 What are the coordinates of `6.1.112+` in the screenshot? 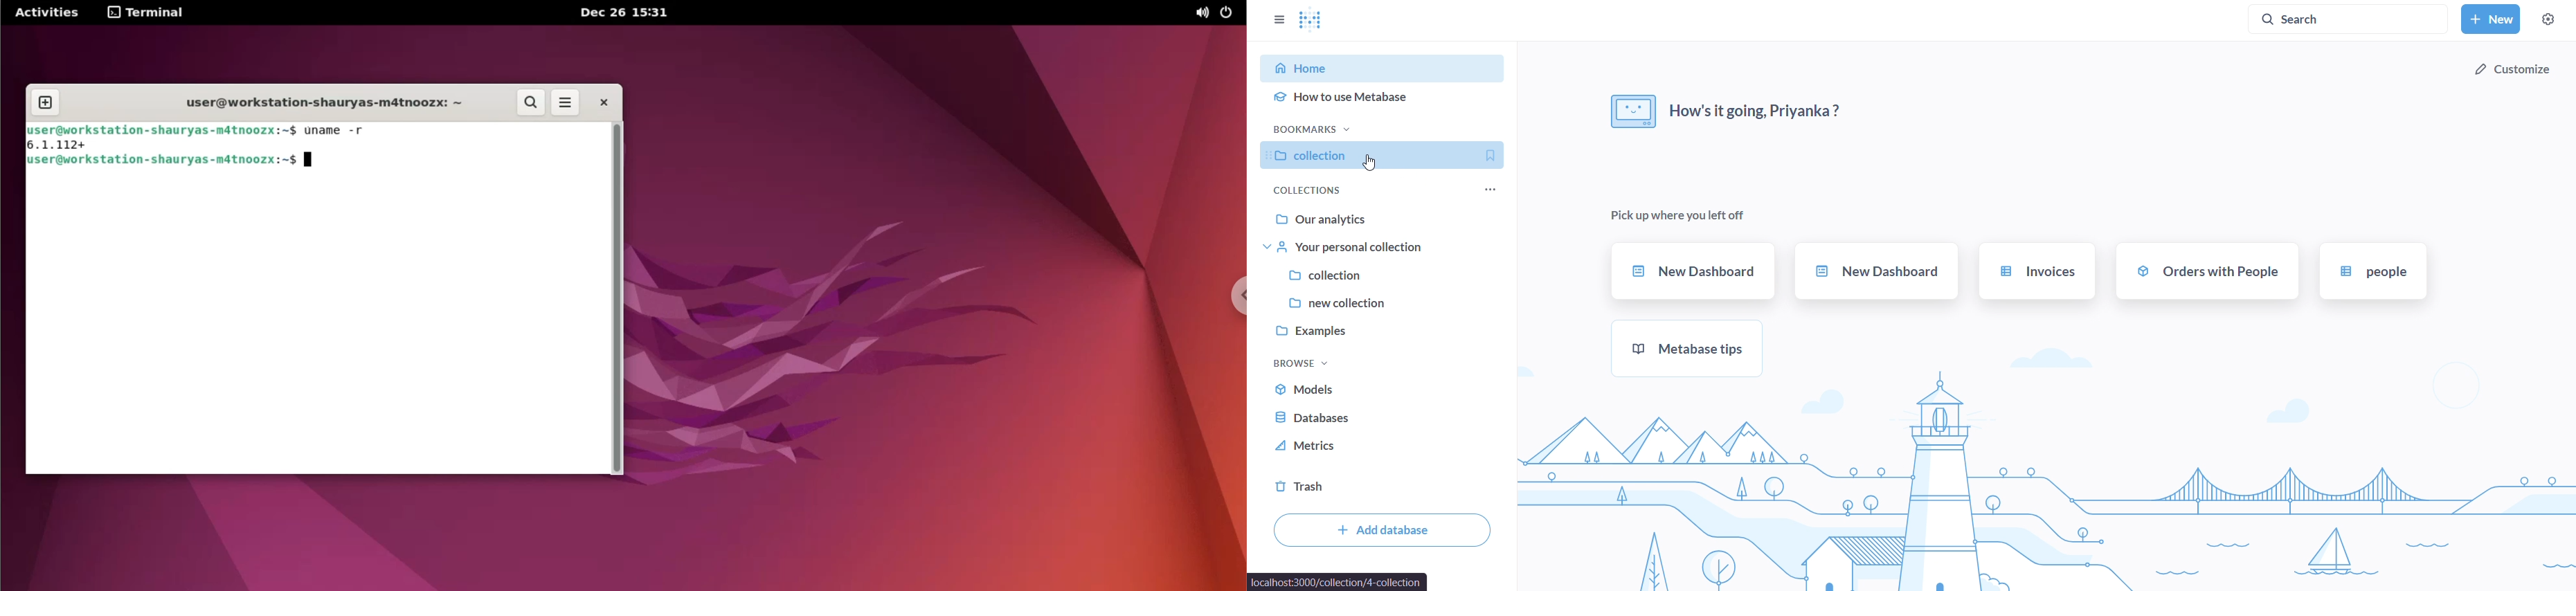 It's located at (63, 145).